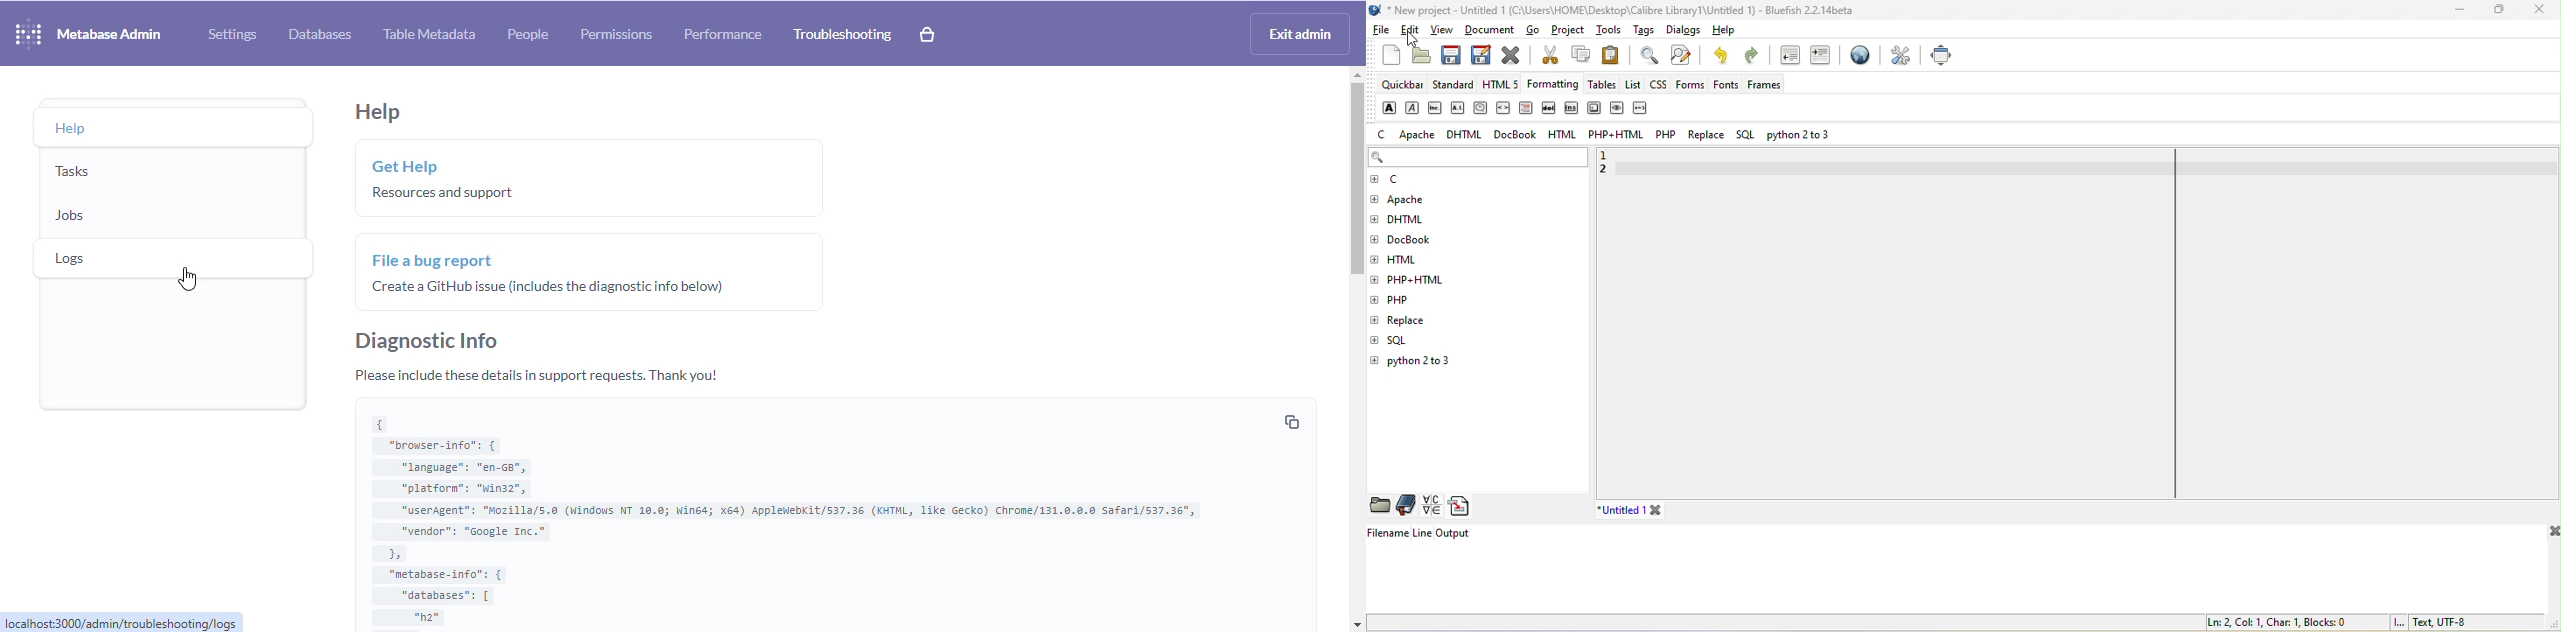 The height and width of the screenshot is (644, 2576). What do you see at coordinates (1409, 298) in the screenshot?
I see `php` at bounding box center [1409, 298].